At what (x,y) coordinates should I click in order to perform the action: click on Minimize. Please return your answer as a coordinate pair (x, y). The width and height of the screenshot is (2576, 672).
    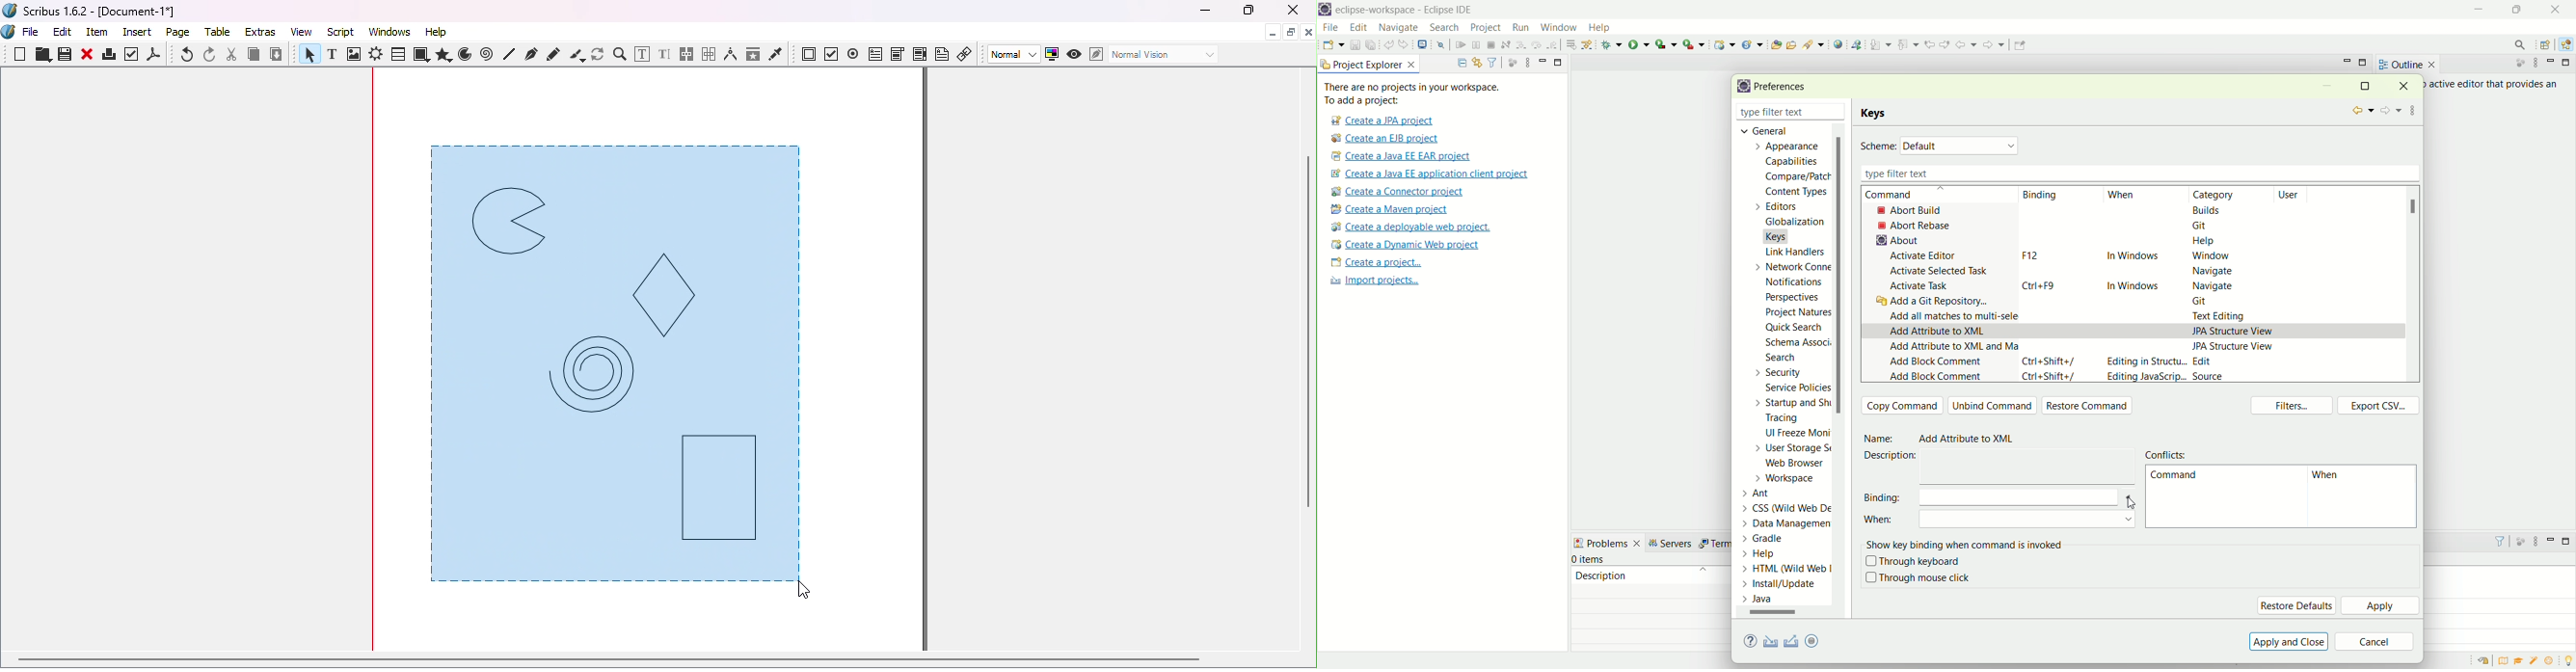
    Looking at the image, I should click on (1271, 31).